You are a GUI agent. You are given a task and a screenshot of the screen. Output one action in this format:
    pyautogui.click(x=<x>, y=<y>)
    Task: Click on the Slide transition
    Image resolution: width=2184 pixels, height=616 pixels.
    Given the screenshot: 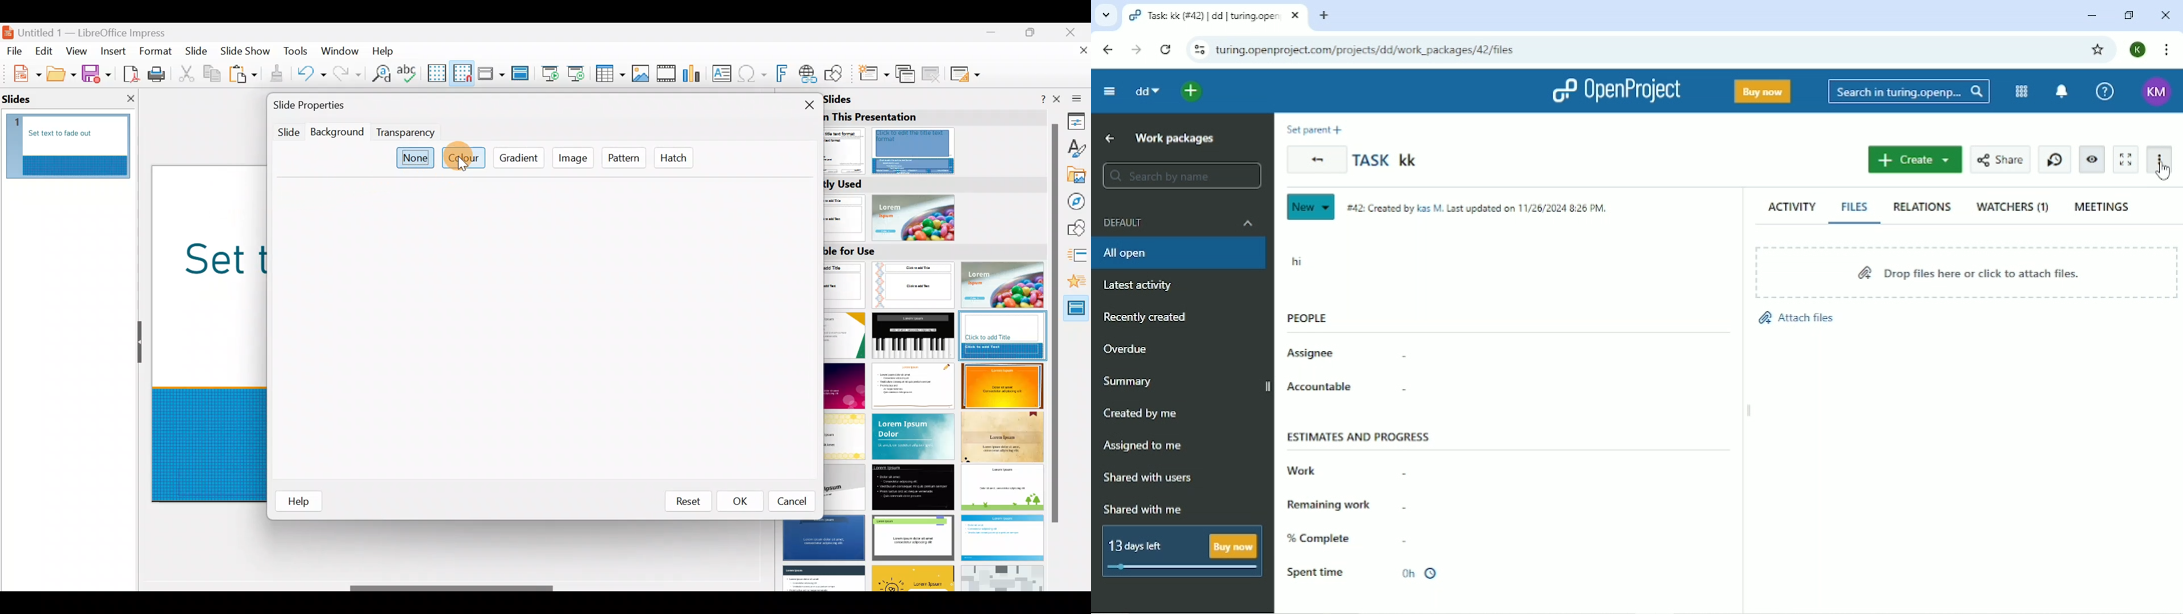 What is the action you would take?
    pyautogui.click(x=1078, y=257)
    